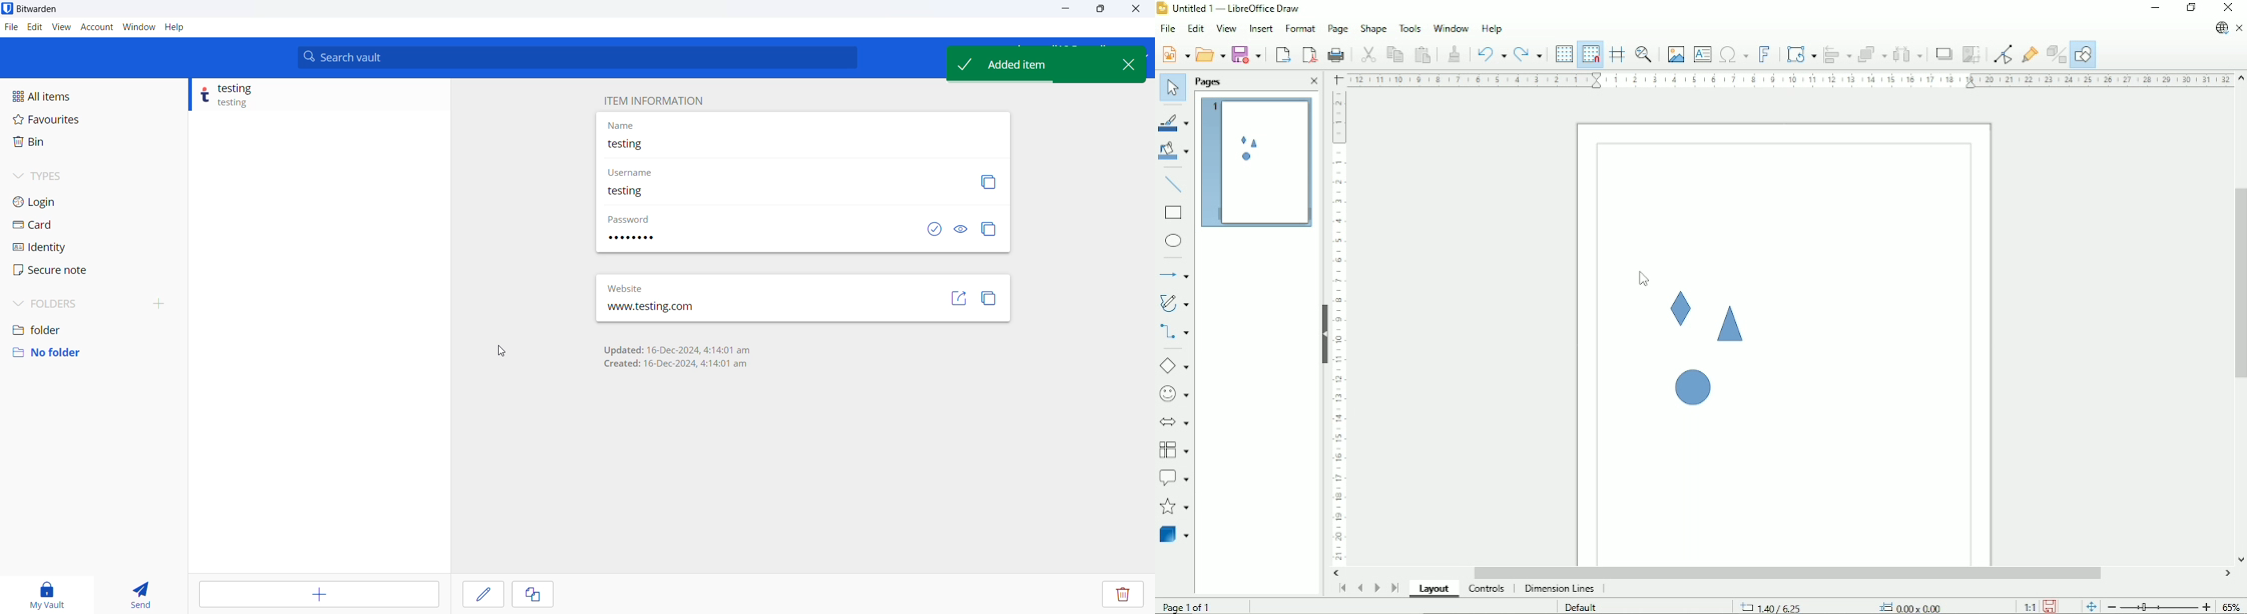 The height and width of the screenshot is (616, 2268). I want to click on bin, so click(63, 146).